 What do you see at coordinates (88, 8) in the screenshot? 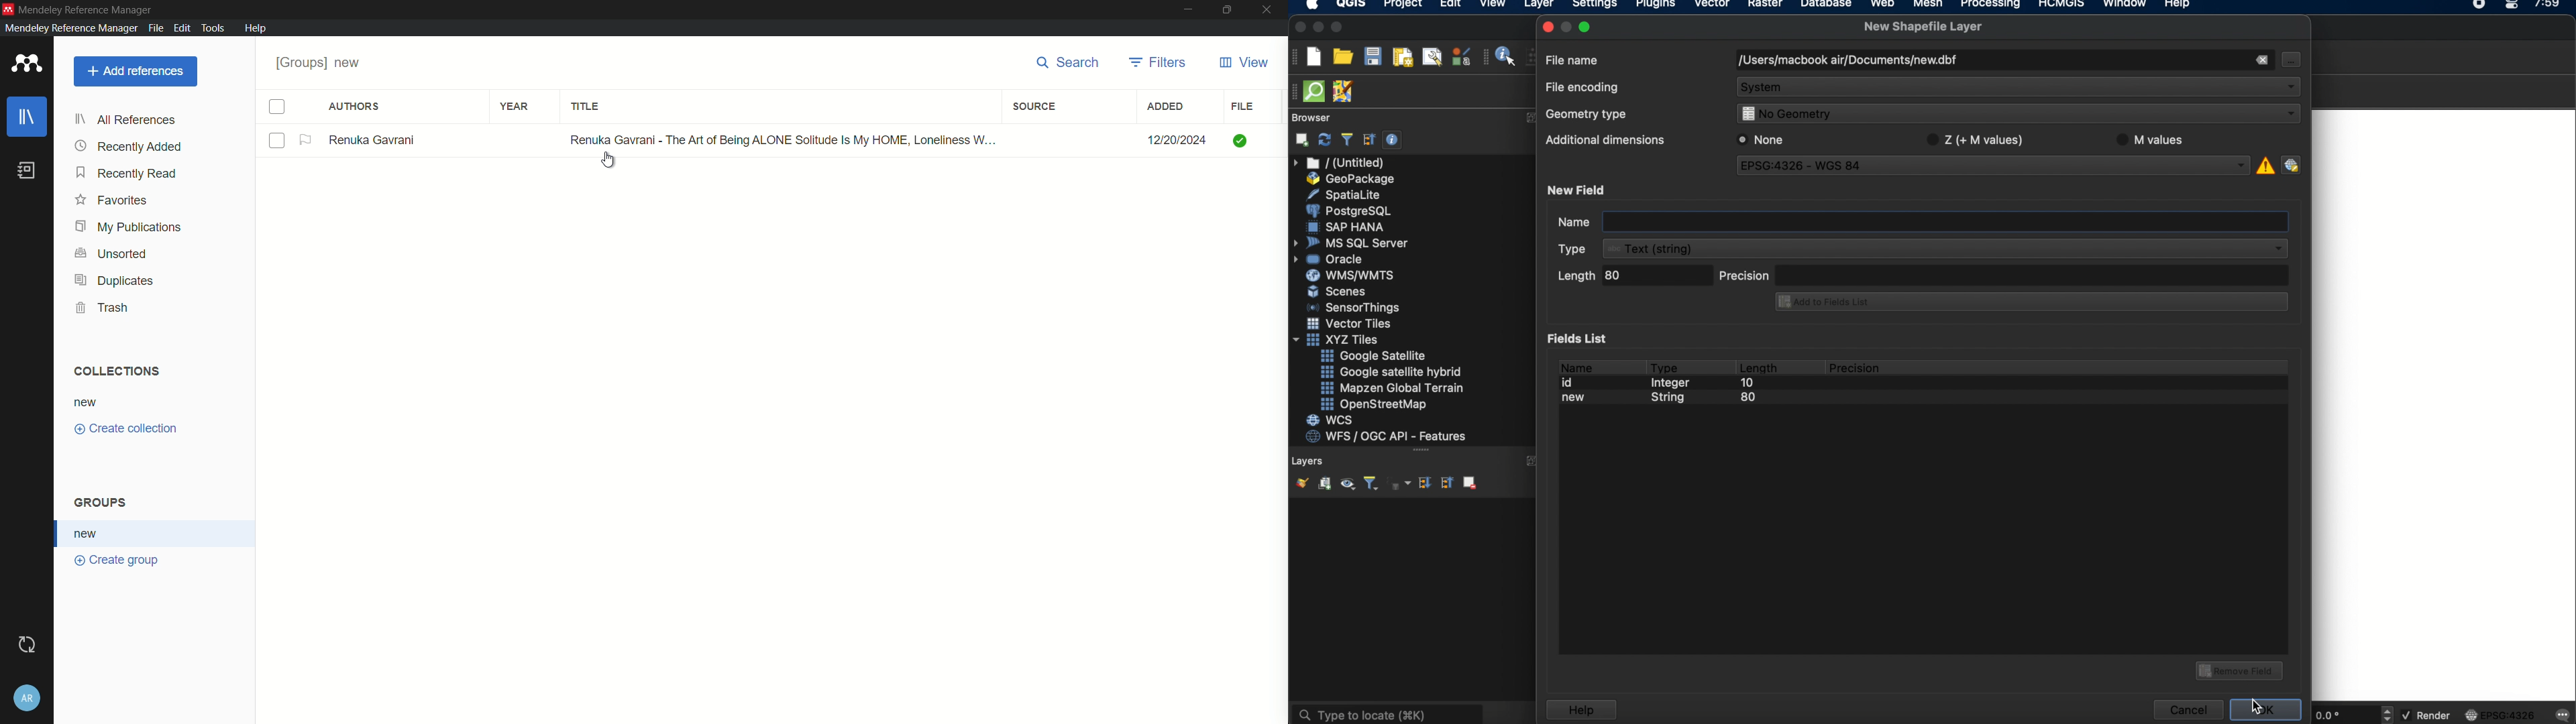
I see `app name` at bounding box center [88, 8].